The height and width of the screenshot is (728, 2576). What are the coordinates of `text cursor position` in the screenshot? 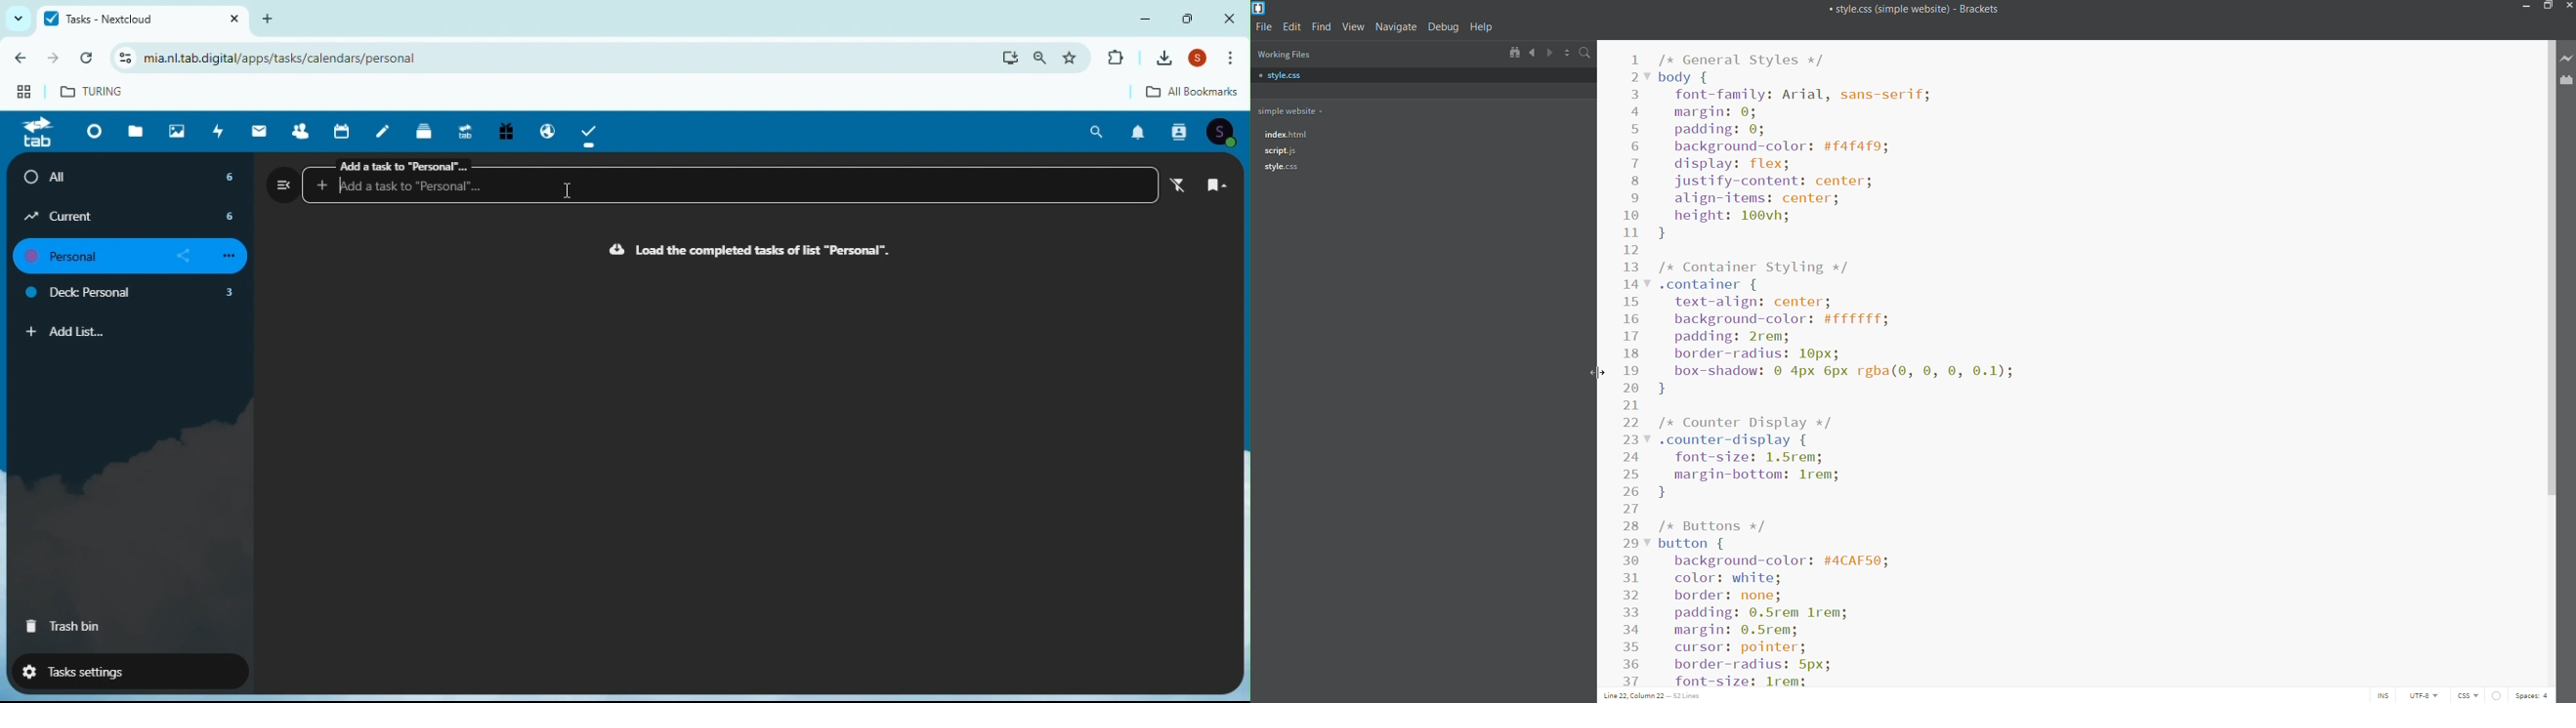 It's located at (1655, 697).